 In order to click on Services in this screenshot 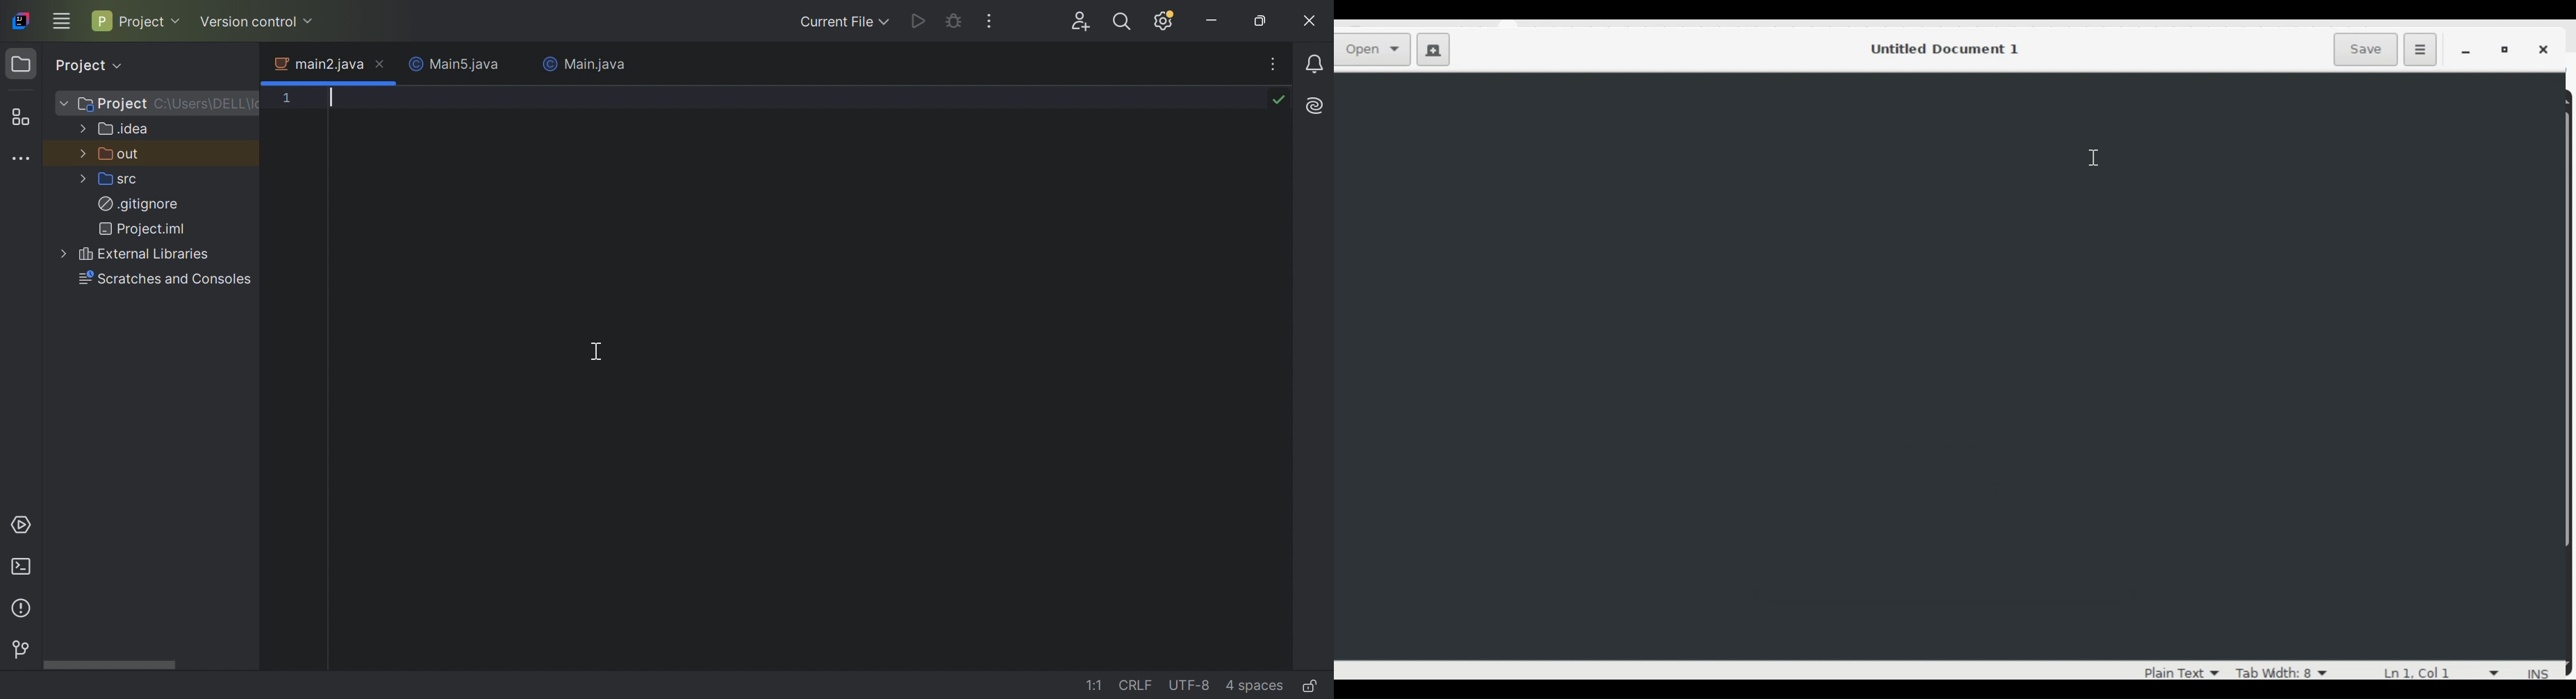, I will do `click(22, 527)`.